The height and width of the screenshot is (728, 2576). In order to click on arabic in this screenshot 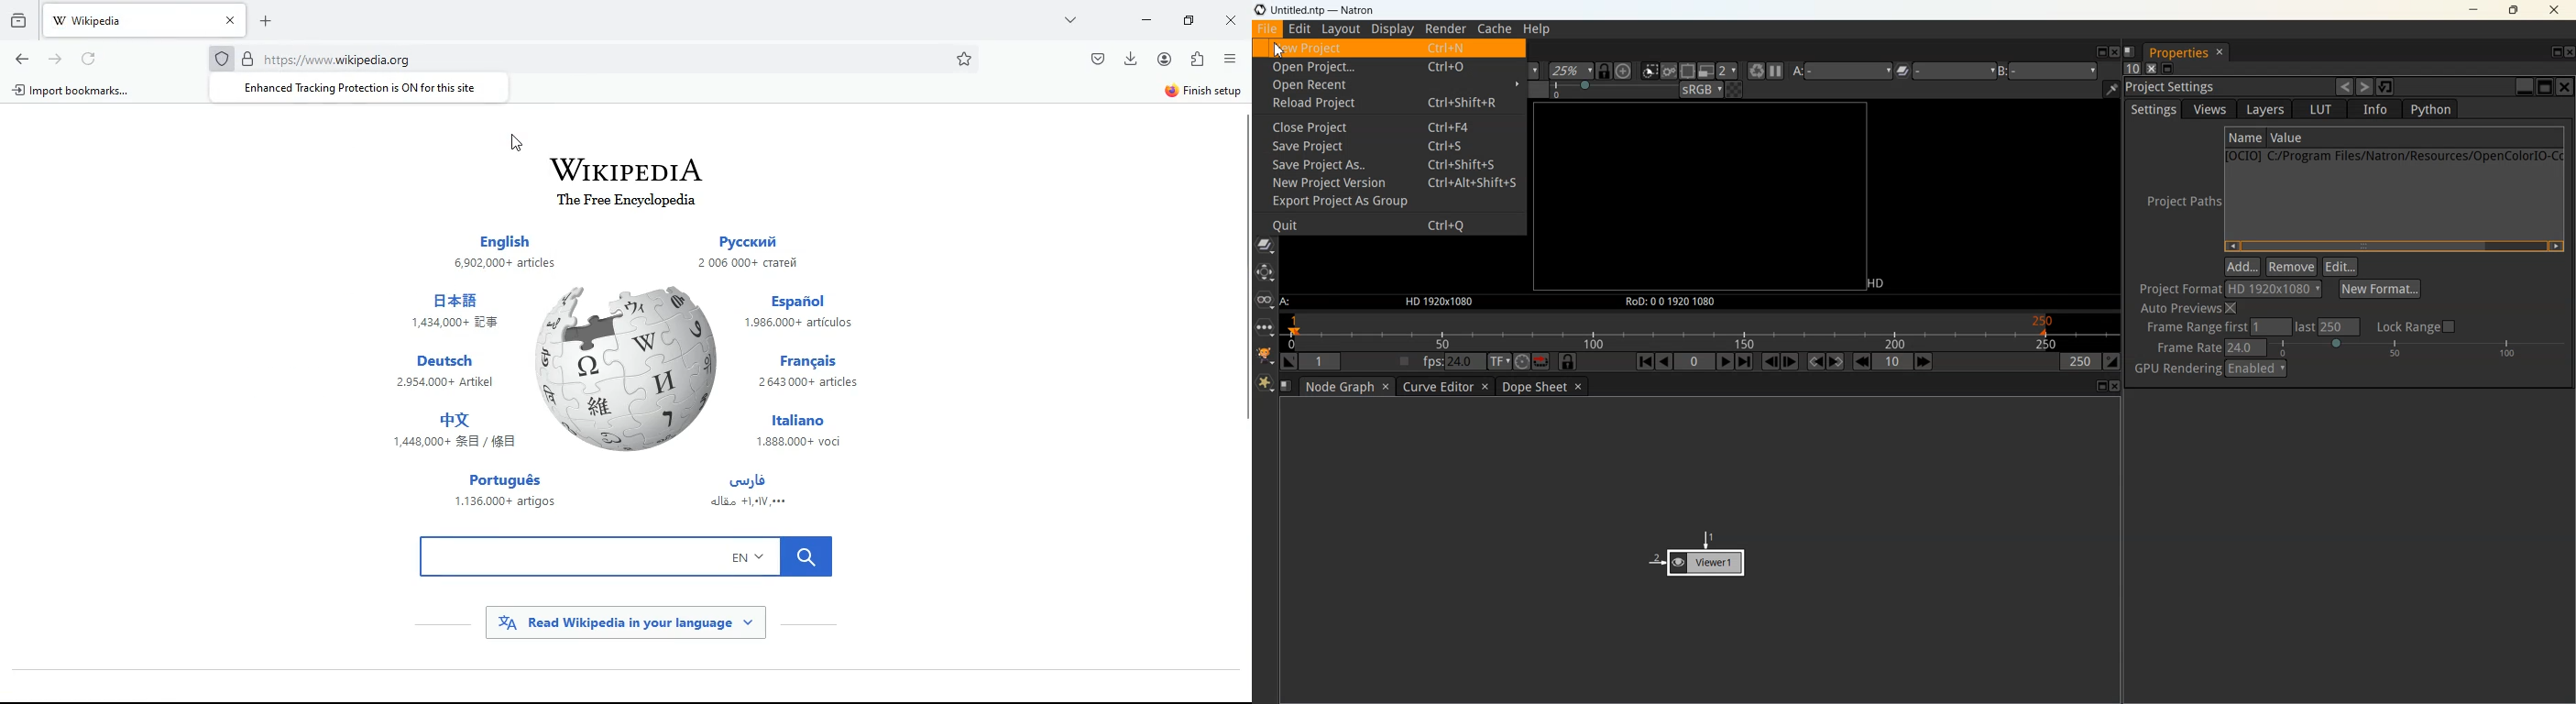, I will do `click(759, 496)`.